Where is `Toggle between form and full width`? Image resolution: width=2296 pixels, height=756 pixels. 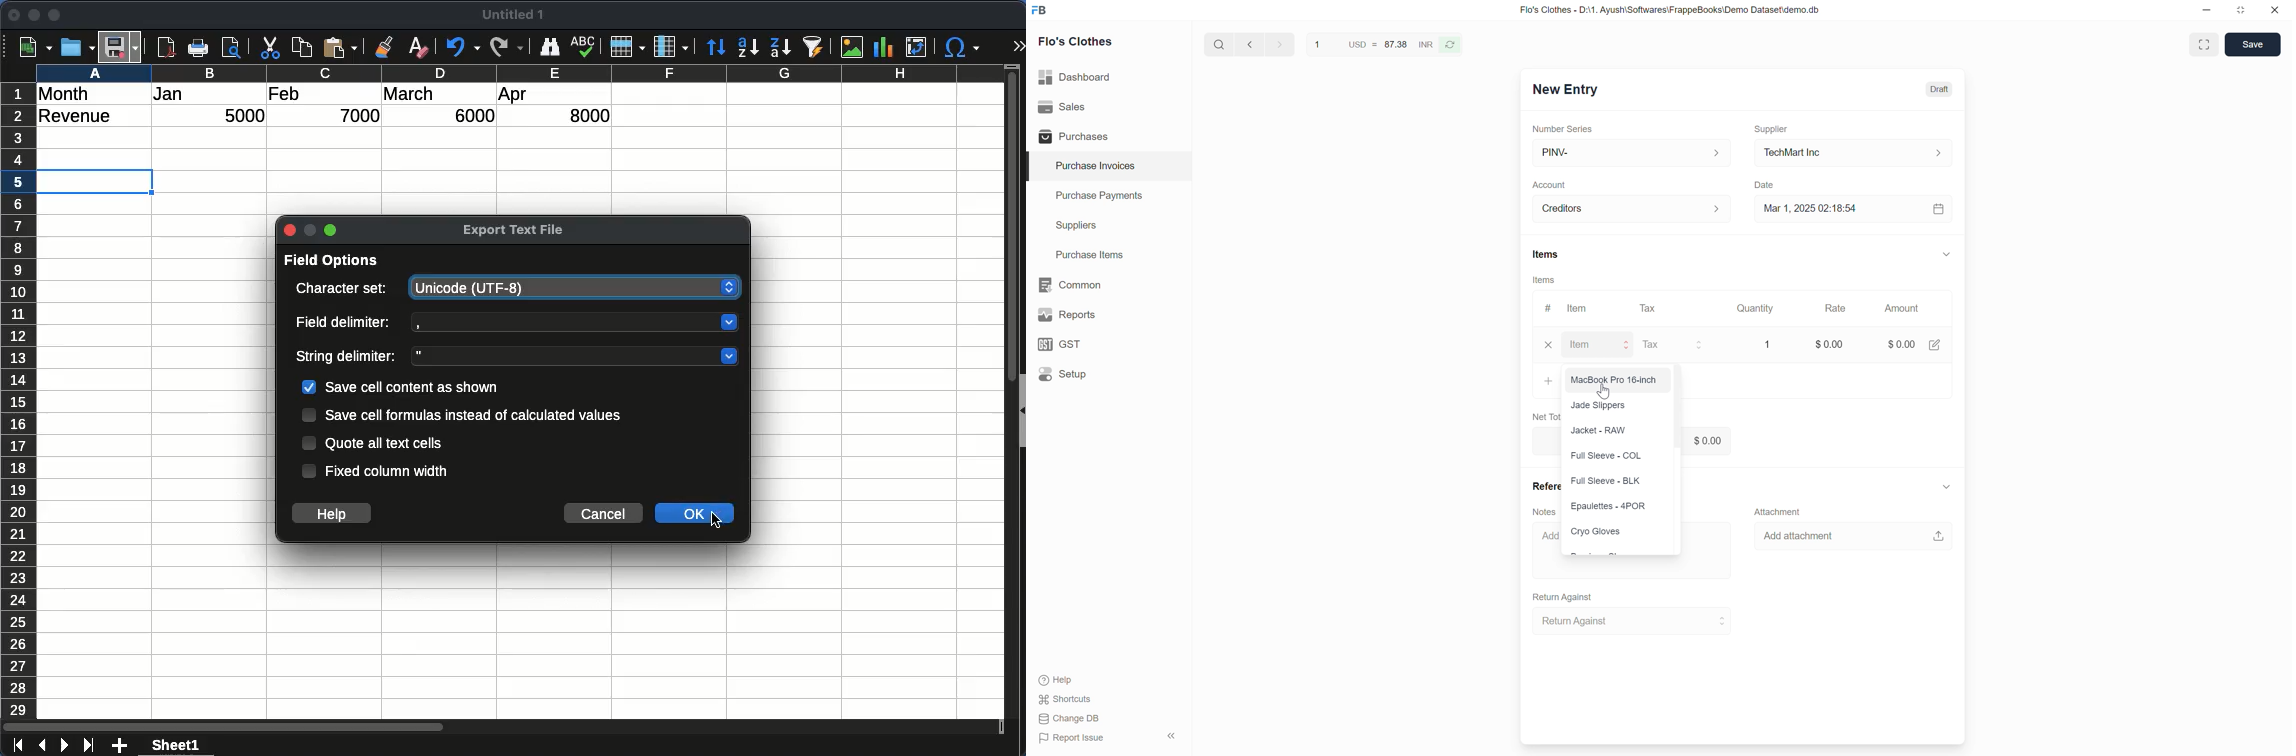 Toggle between form and full width is located at coordinates (2204, 45).